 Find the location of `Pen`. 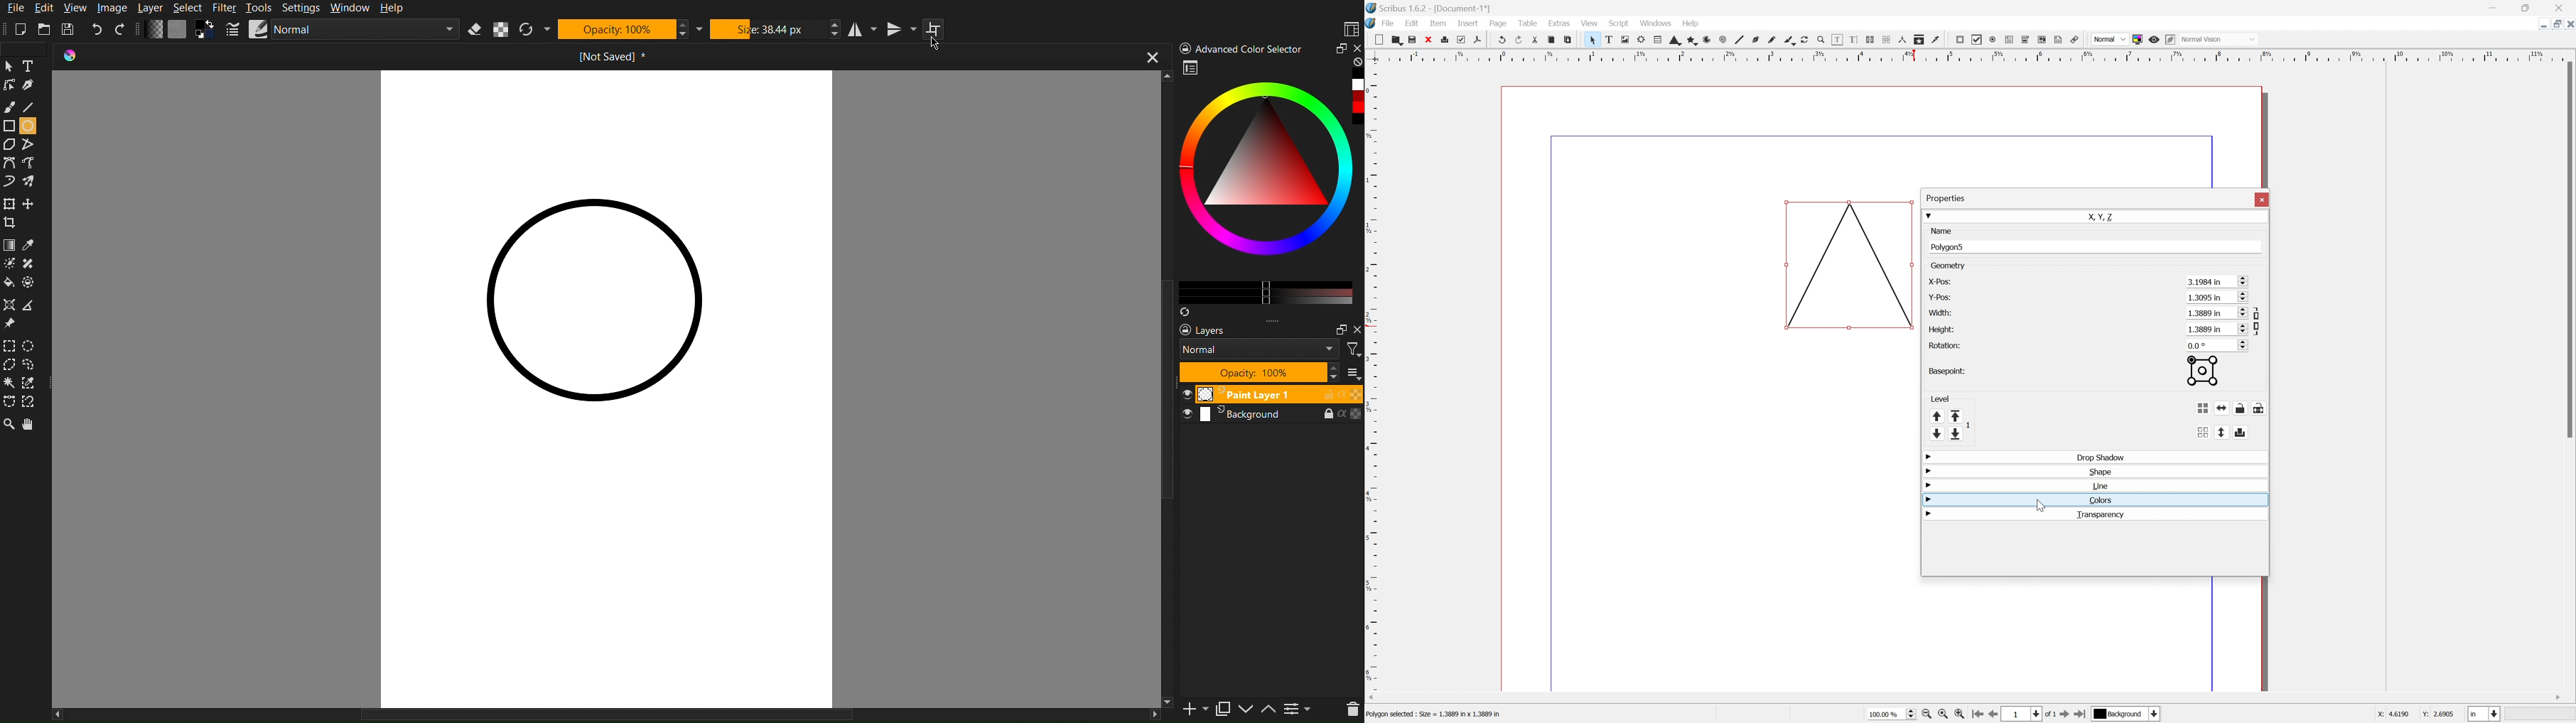

Pen is located at coordinates (30, 85).